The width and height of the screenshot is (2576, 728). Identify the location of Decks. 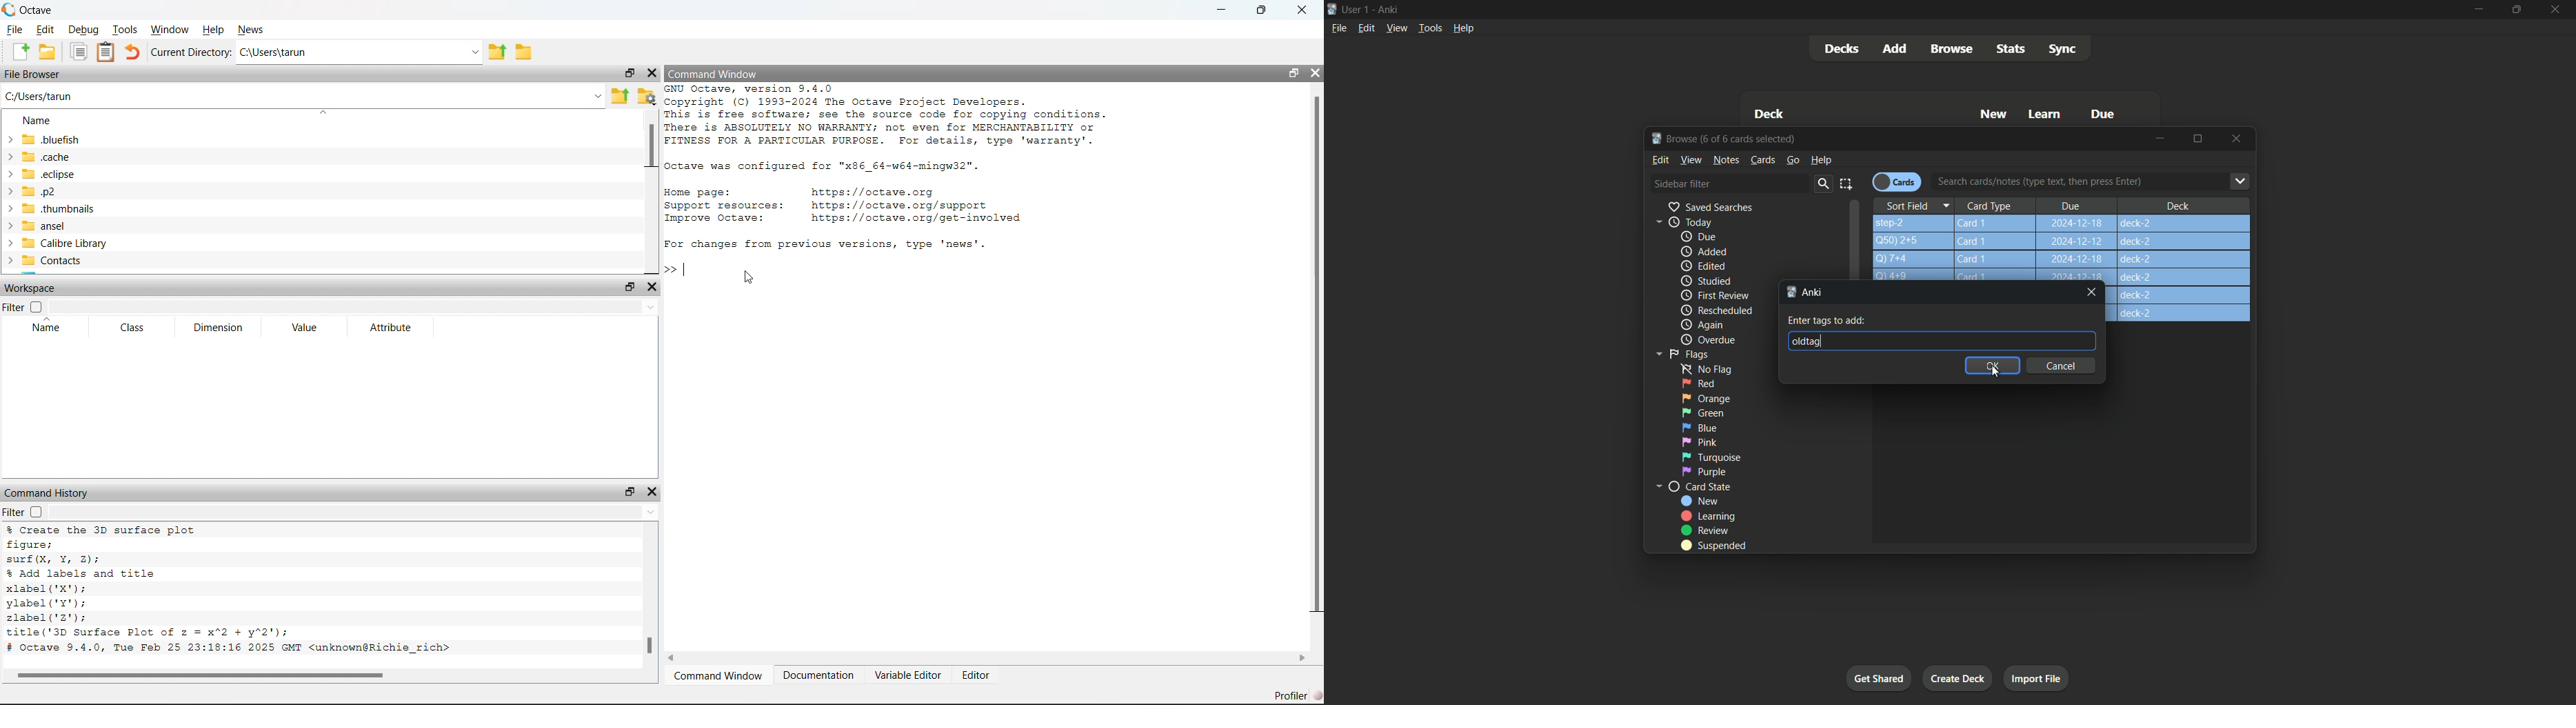
(1843, 49).